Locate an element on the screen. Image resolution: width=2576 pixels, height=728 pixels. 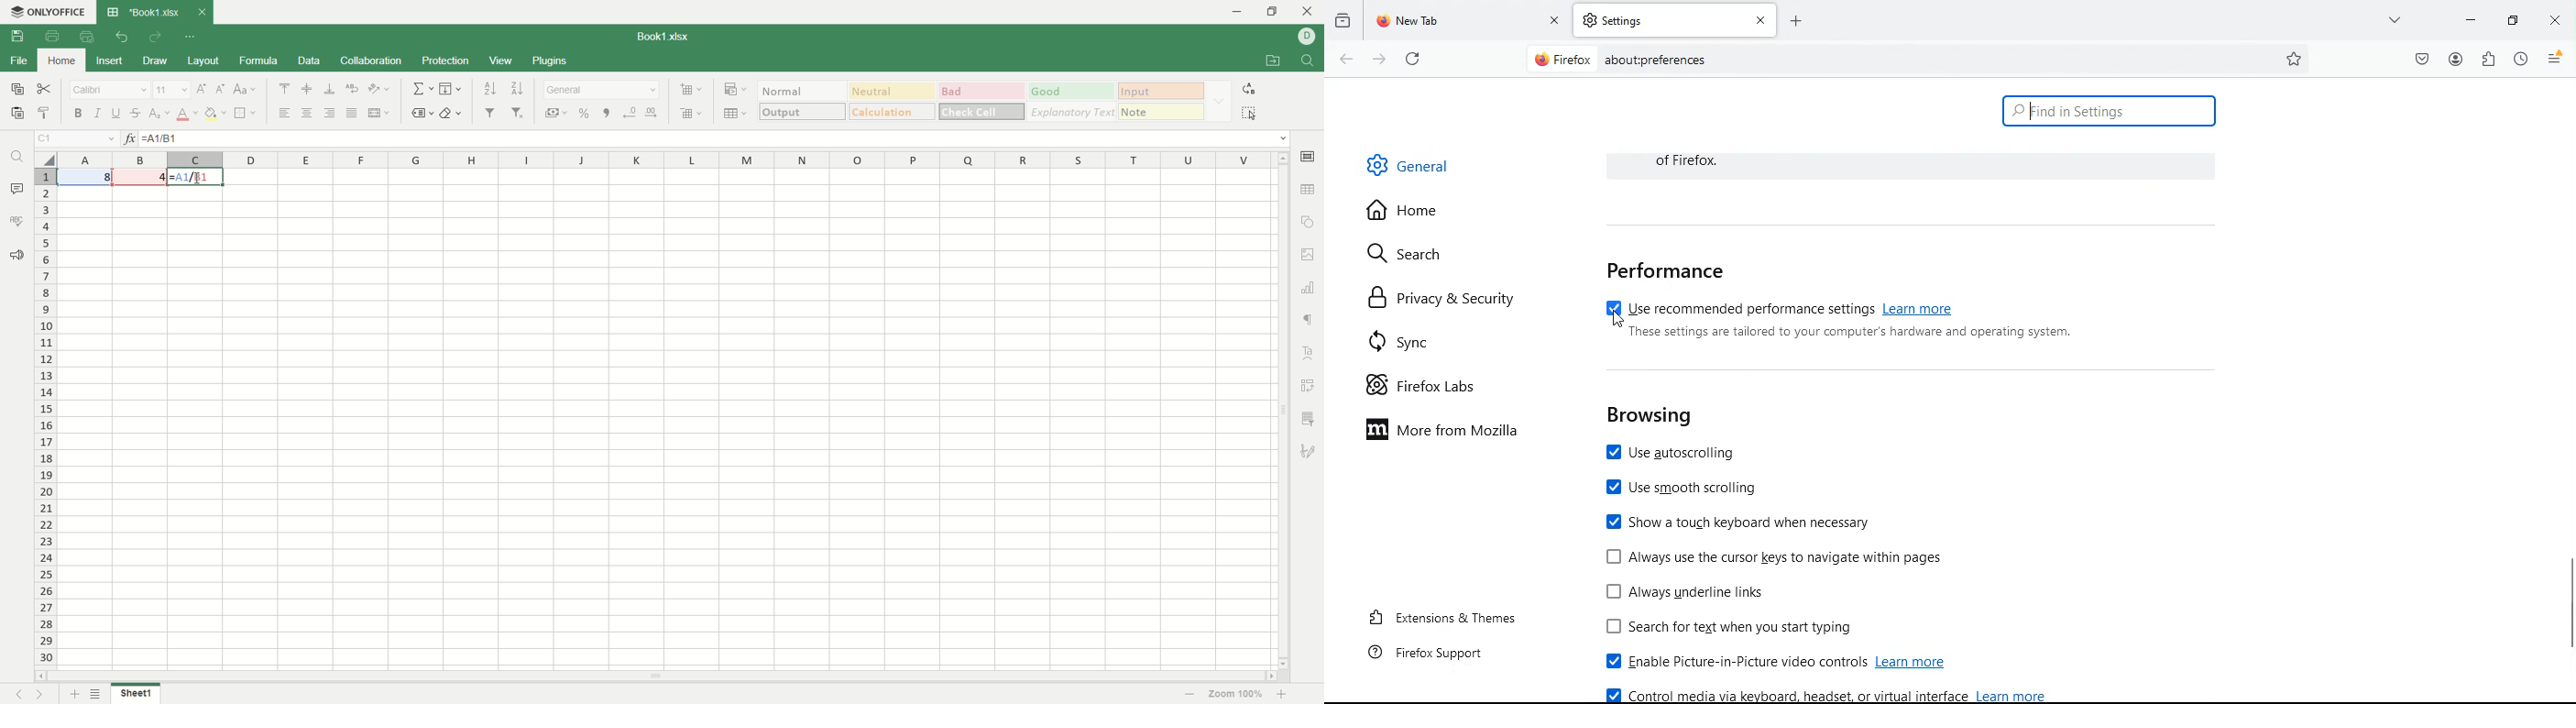
italic is located at coordinates (97, 113).